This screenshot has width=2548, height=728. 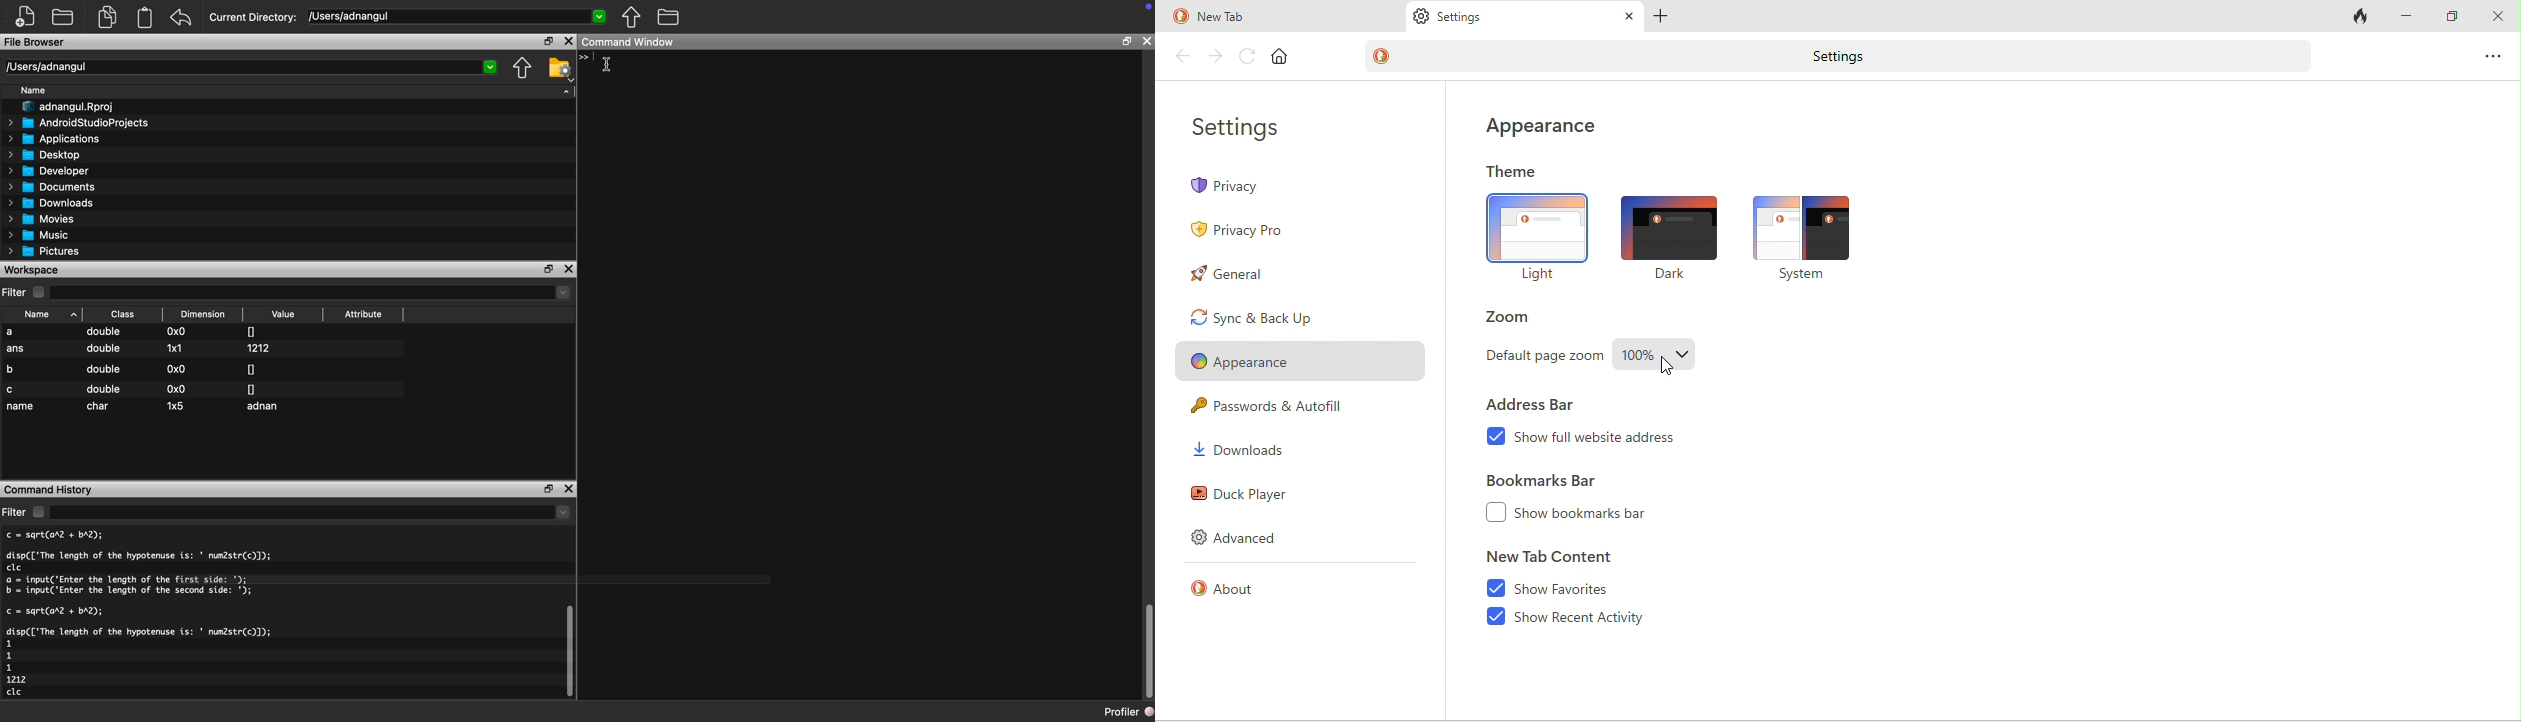 What do you see at coordinates (14, 367) in the screenshot?
I see `b` at bounding box center [14, 367].